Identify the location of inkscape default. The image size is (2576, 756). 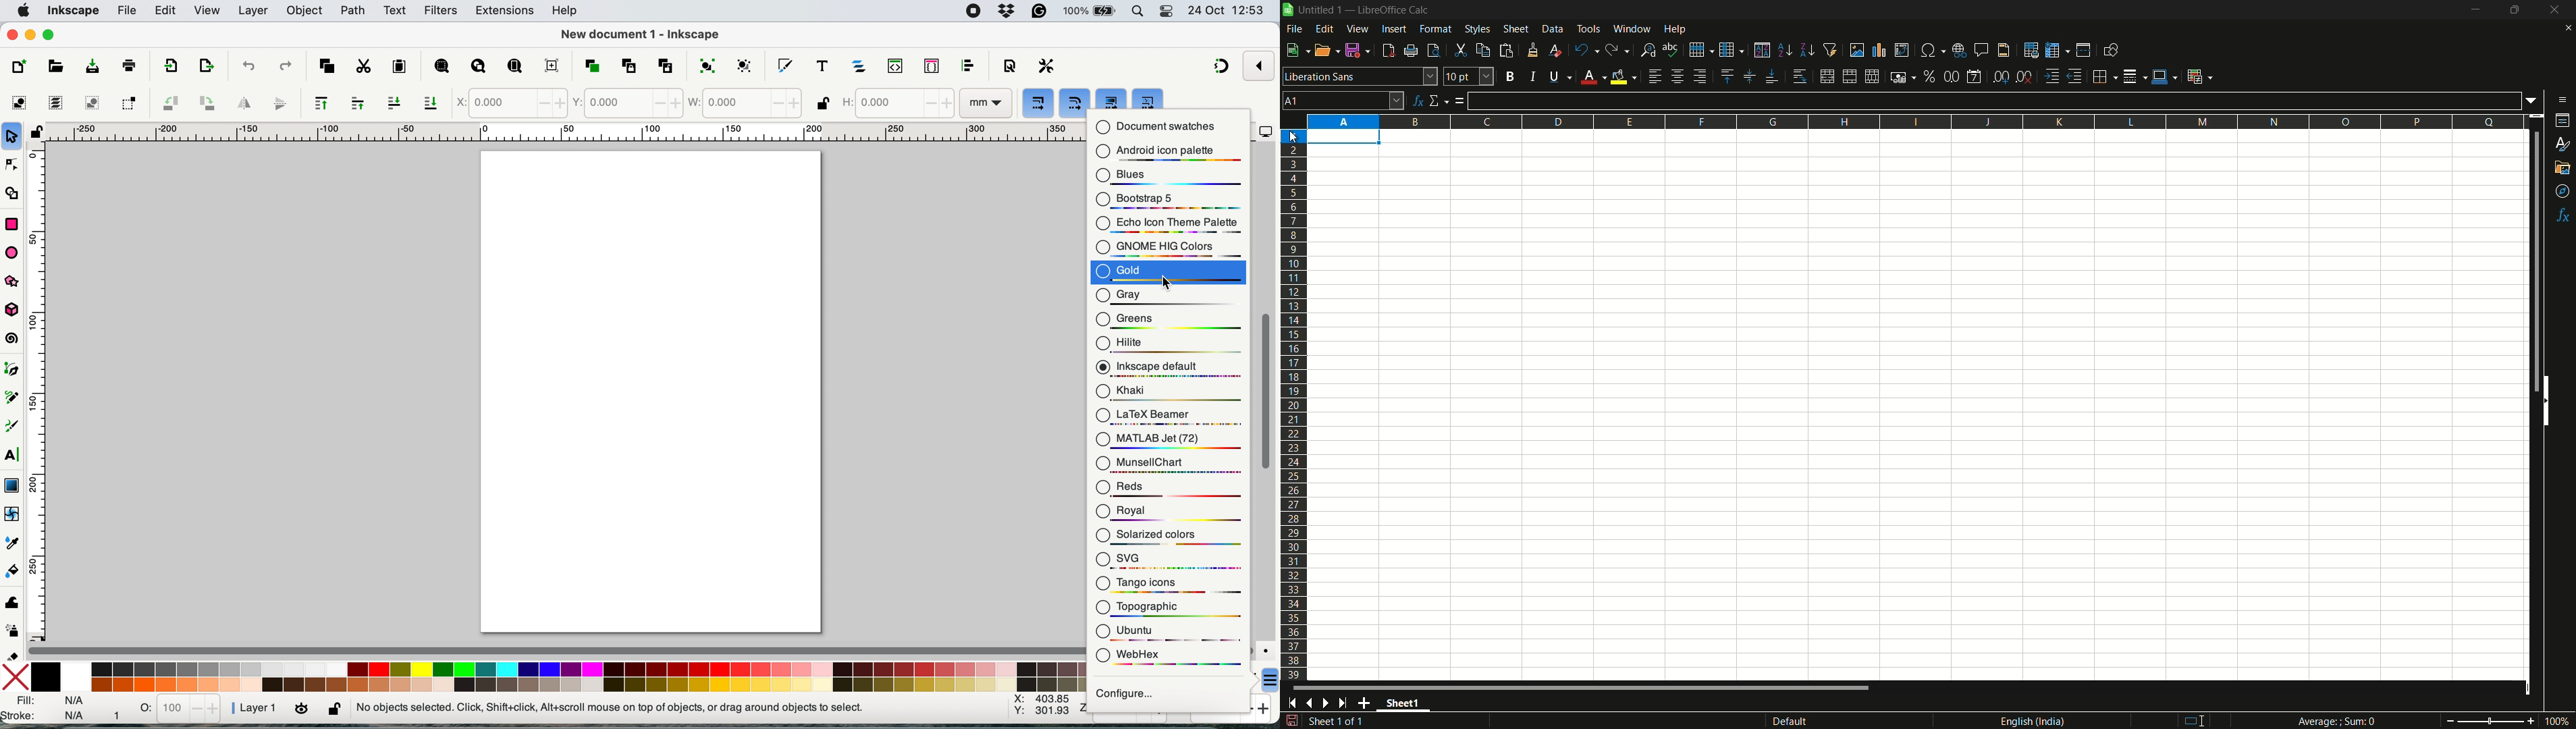
(1170, 367).